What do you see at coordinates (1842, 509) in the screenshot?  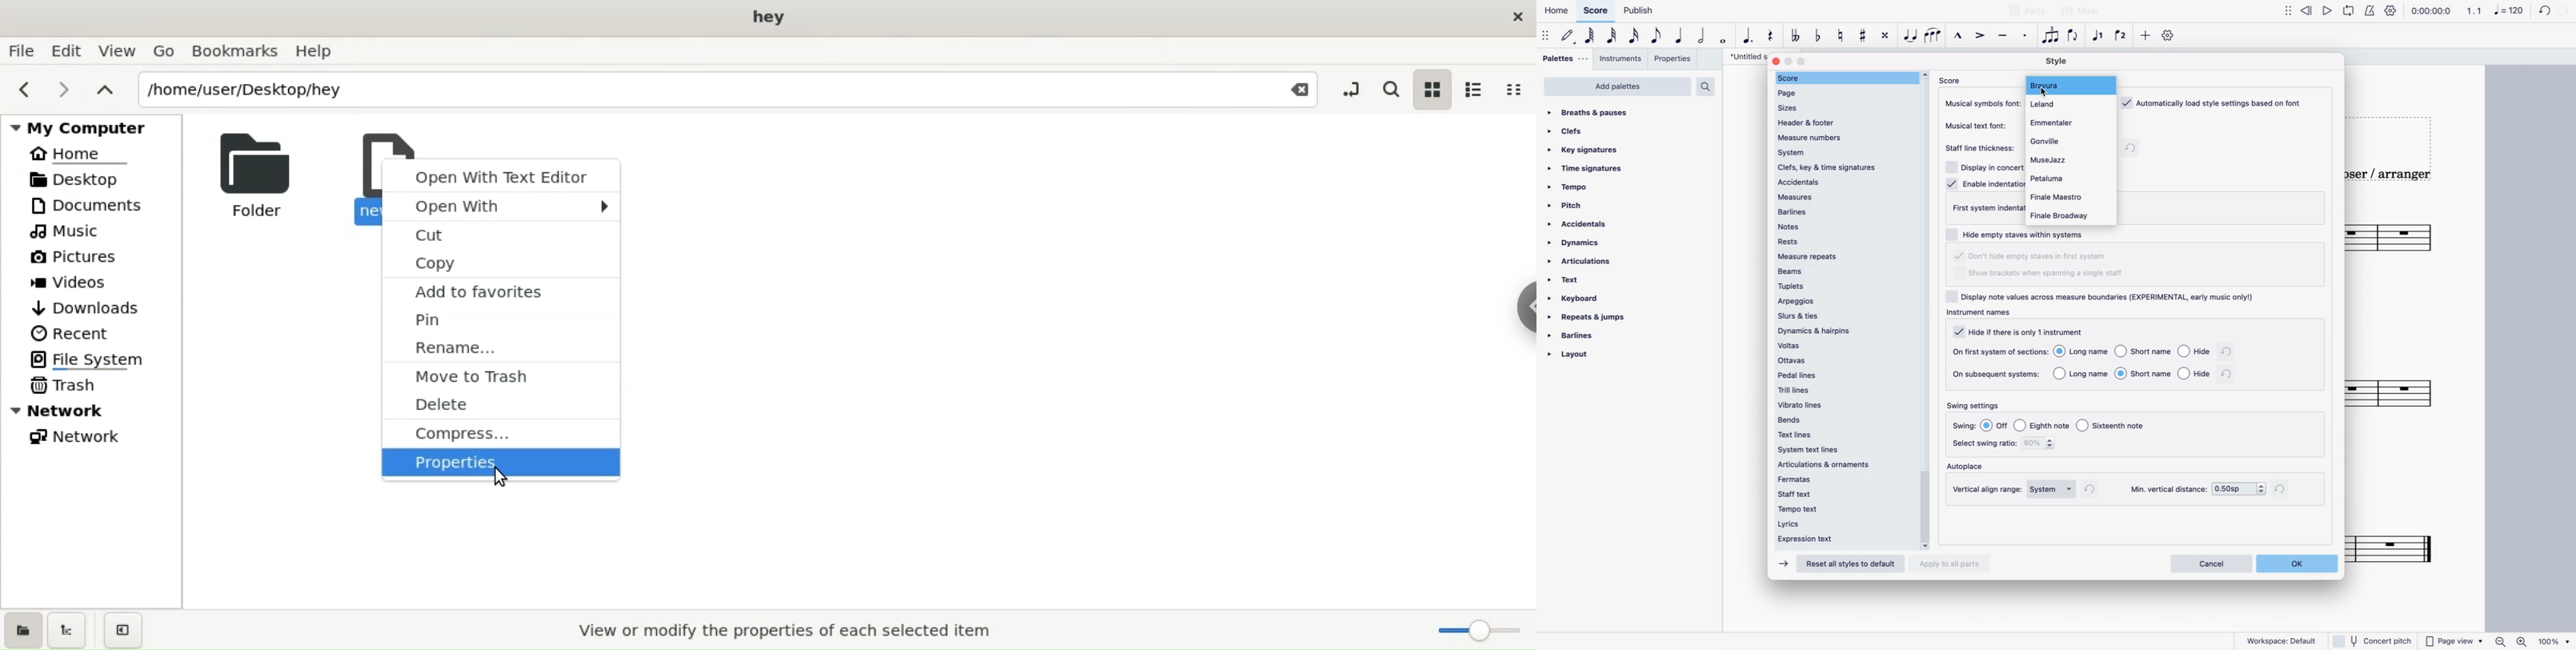 I see `tempo text` at bounding box center [1842, 509].